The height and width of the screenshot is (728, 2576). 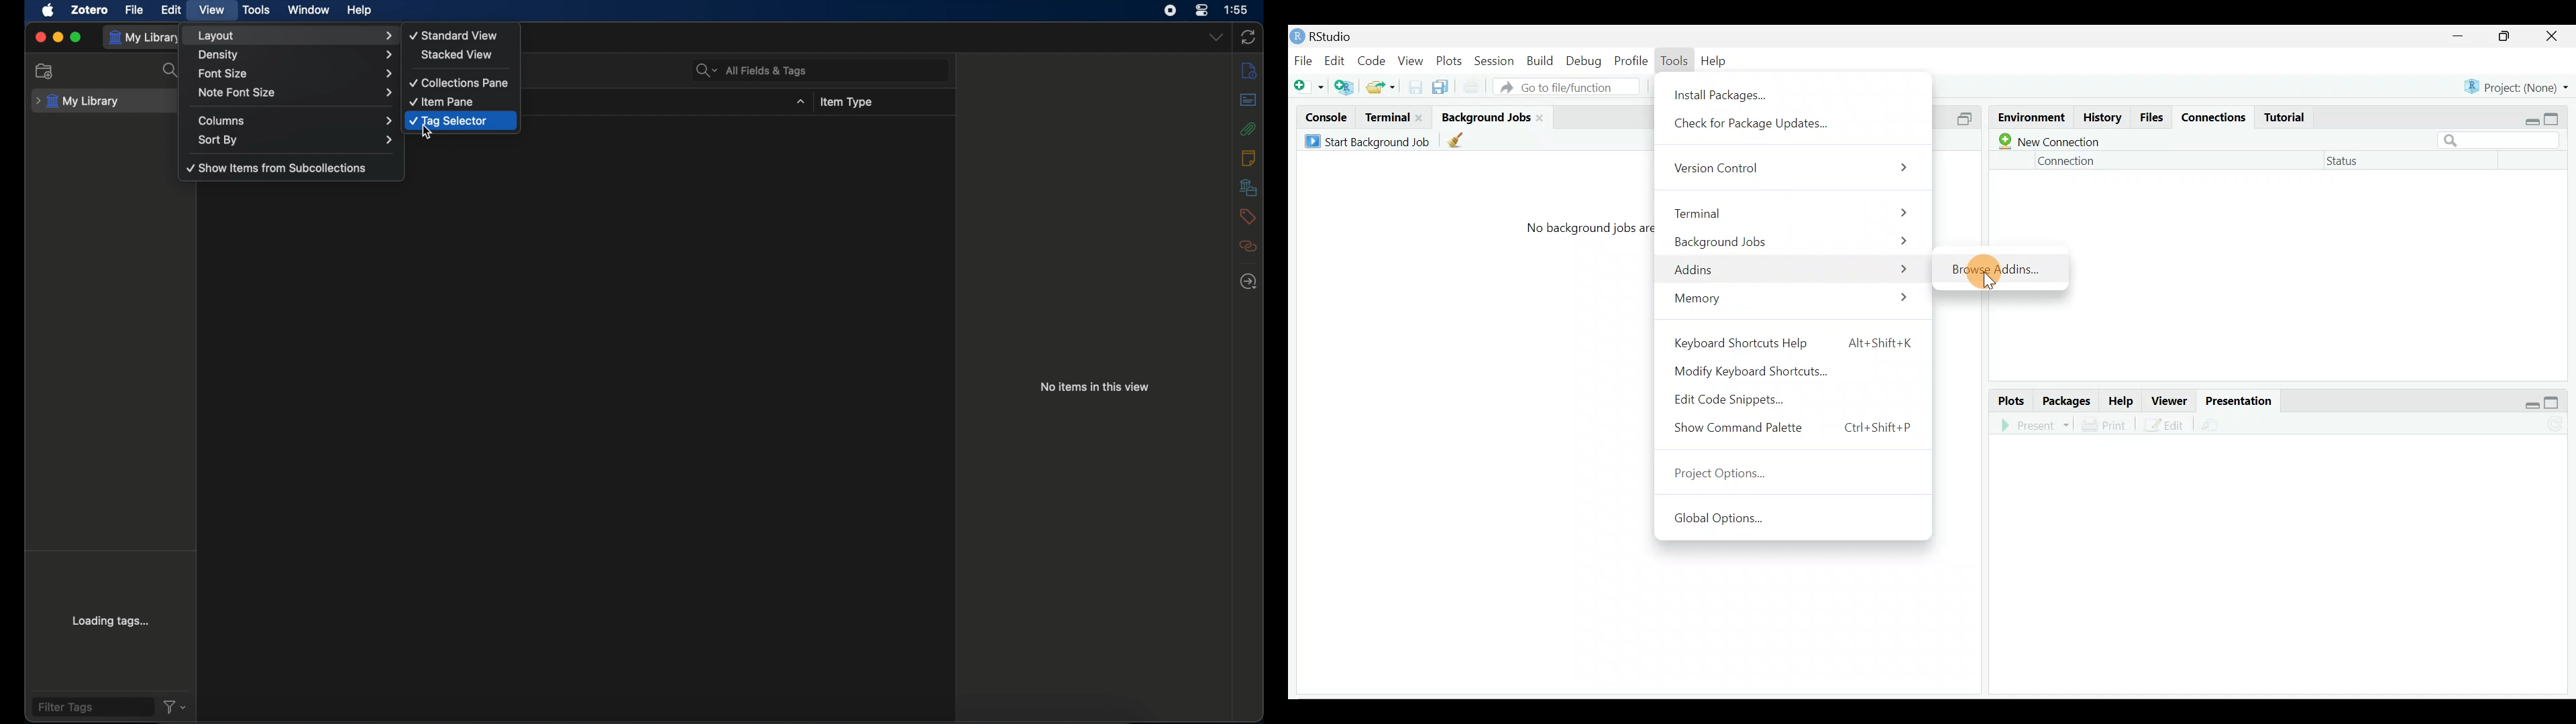 I want to click on New file, so click(x=1309, y=88).